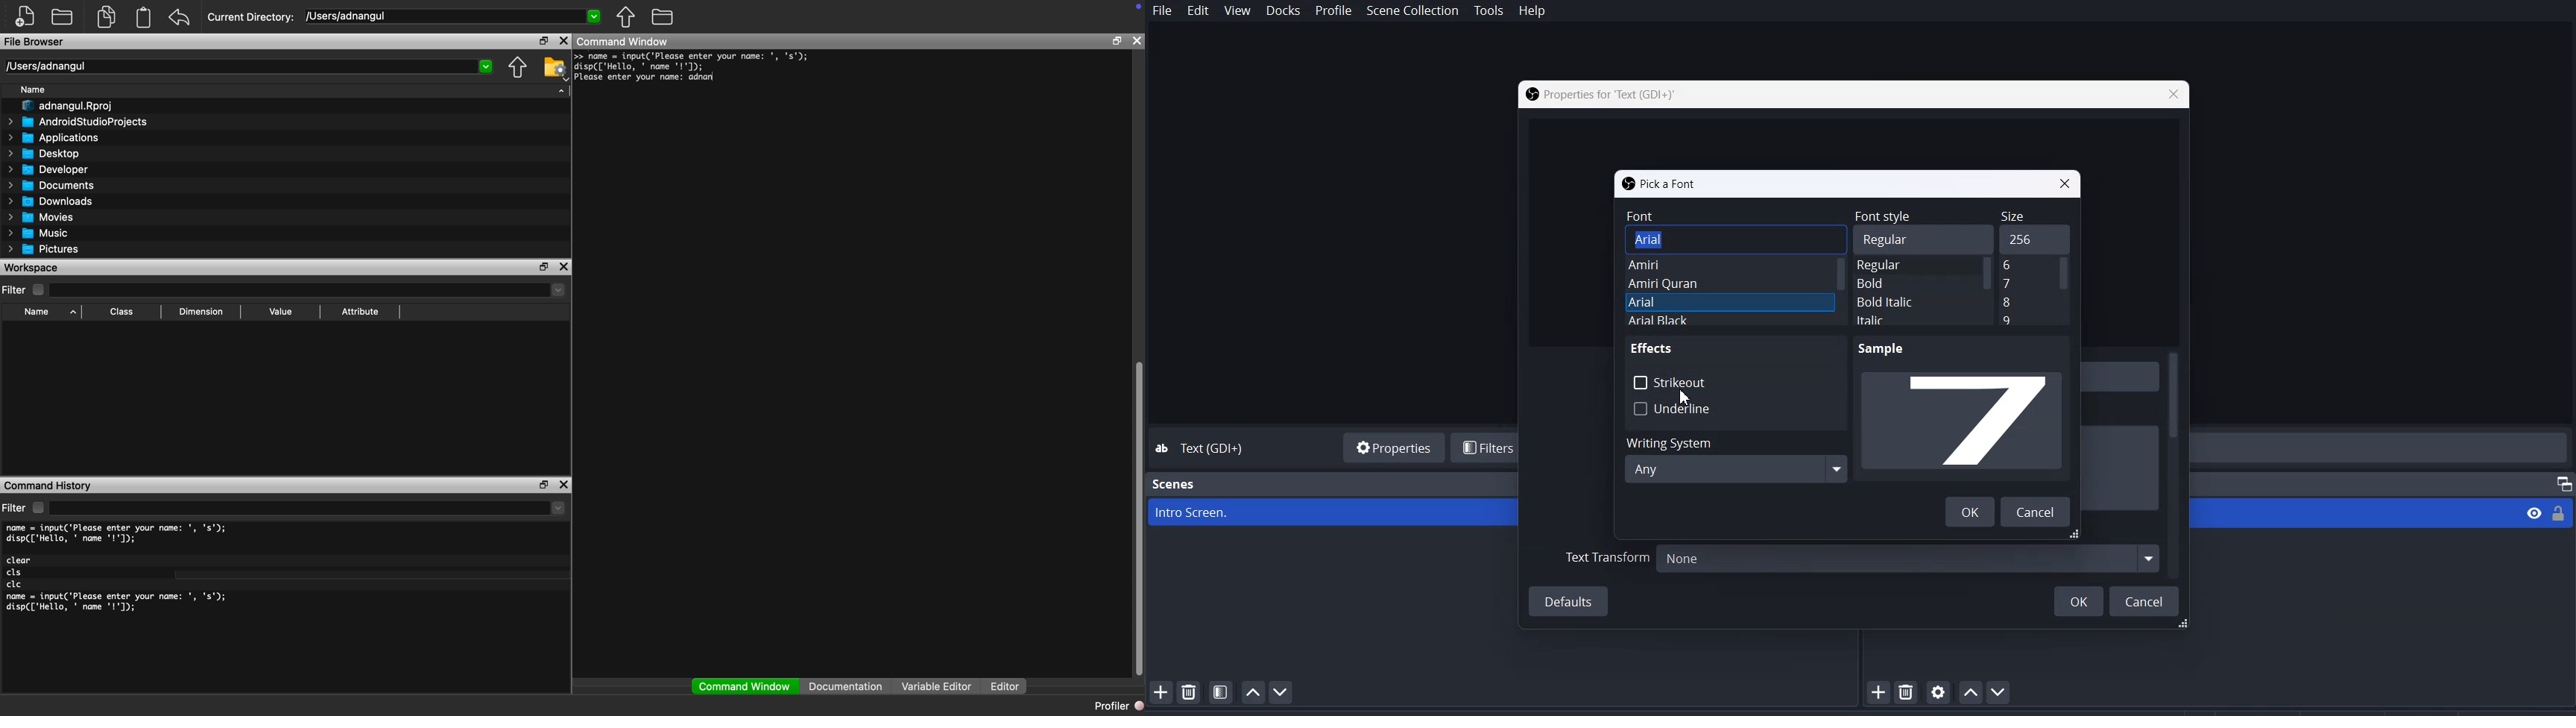  What do you see at coordinates (37, 233) in the screenshot?
I see `Music` at bounding box center [37, 233].